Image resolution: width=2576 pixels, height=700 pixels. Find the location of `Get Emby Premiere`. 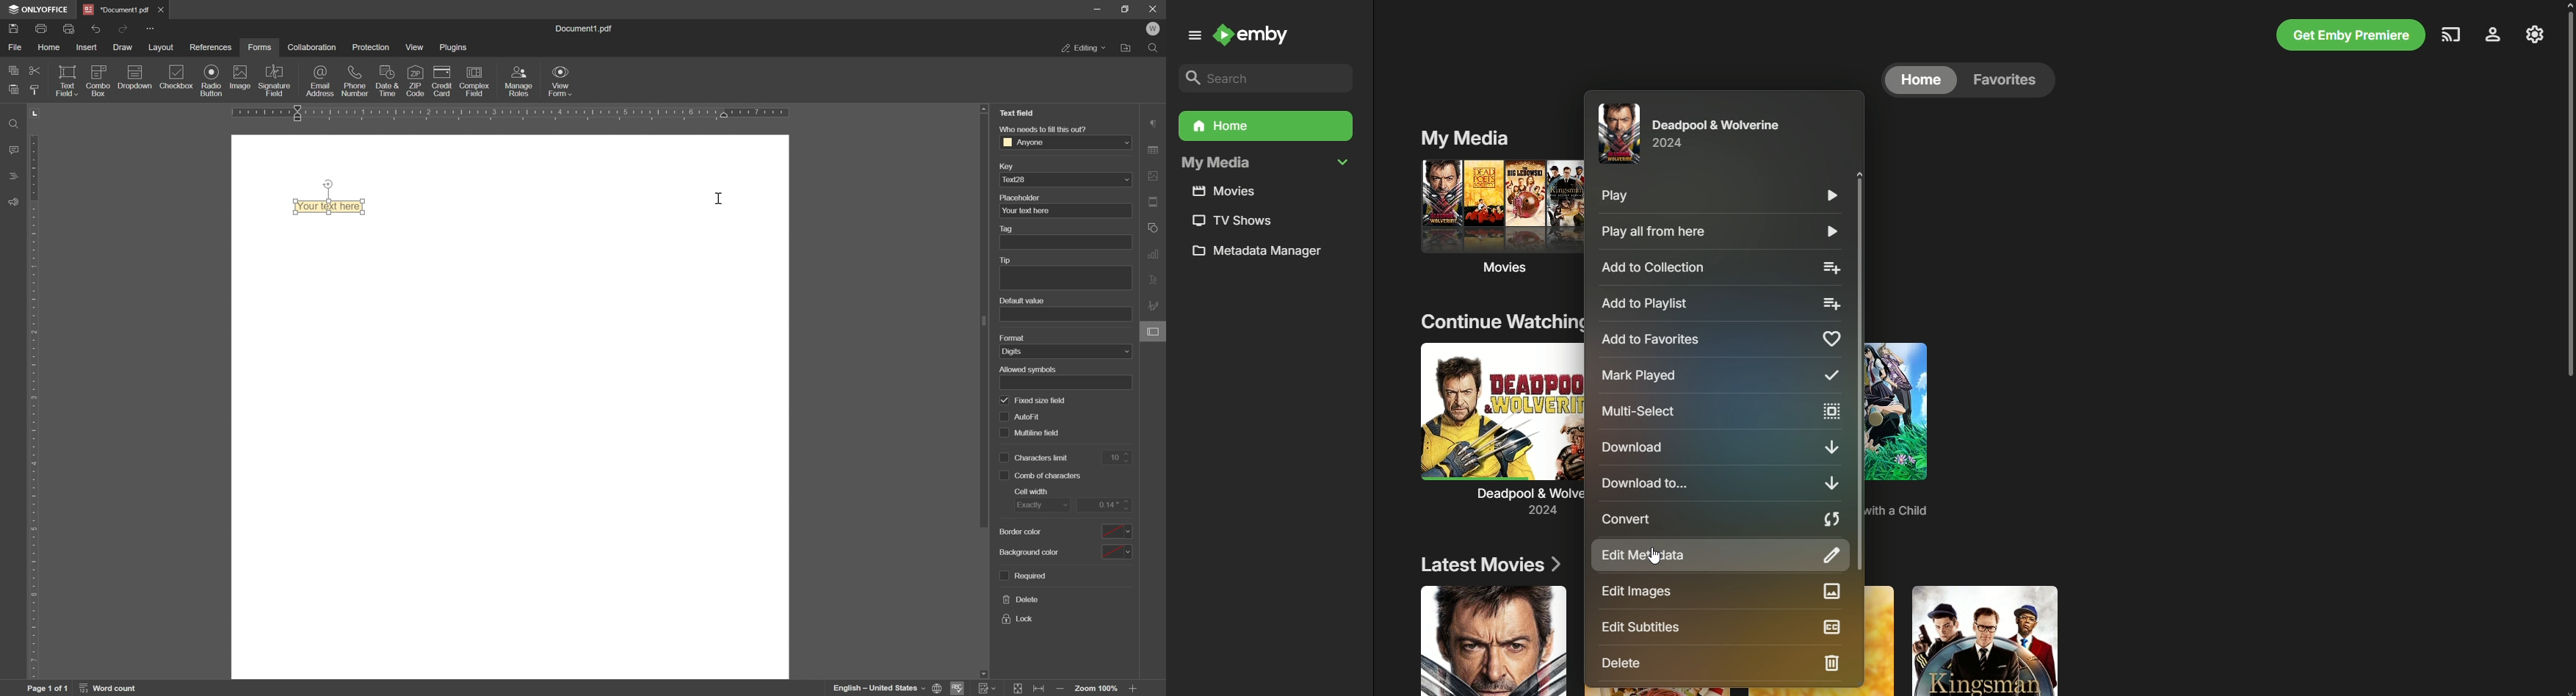

Get Emby Premiere is located at coordinates (2348, 35).